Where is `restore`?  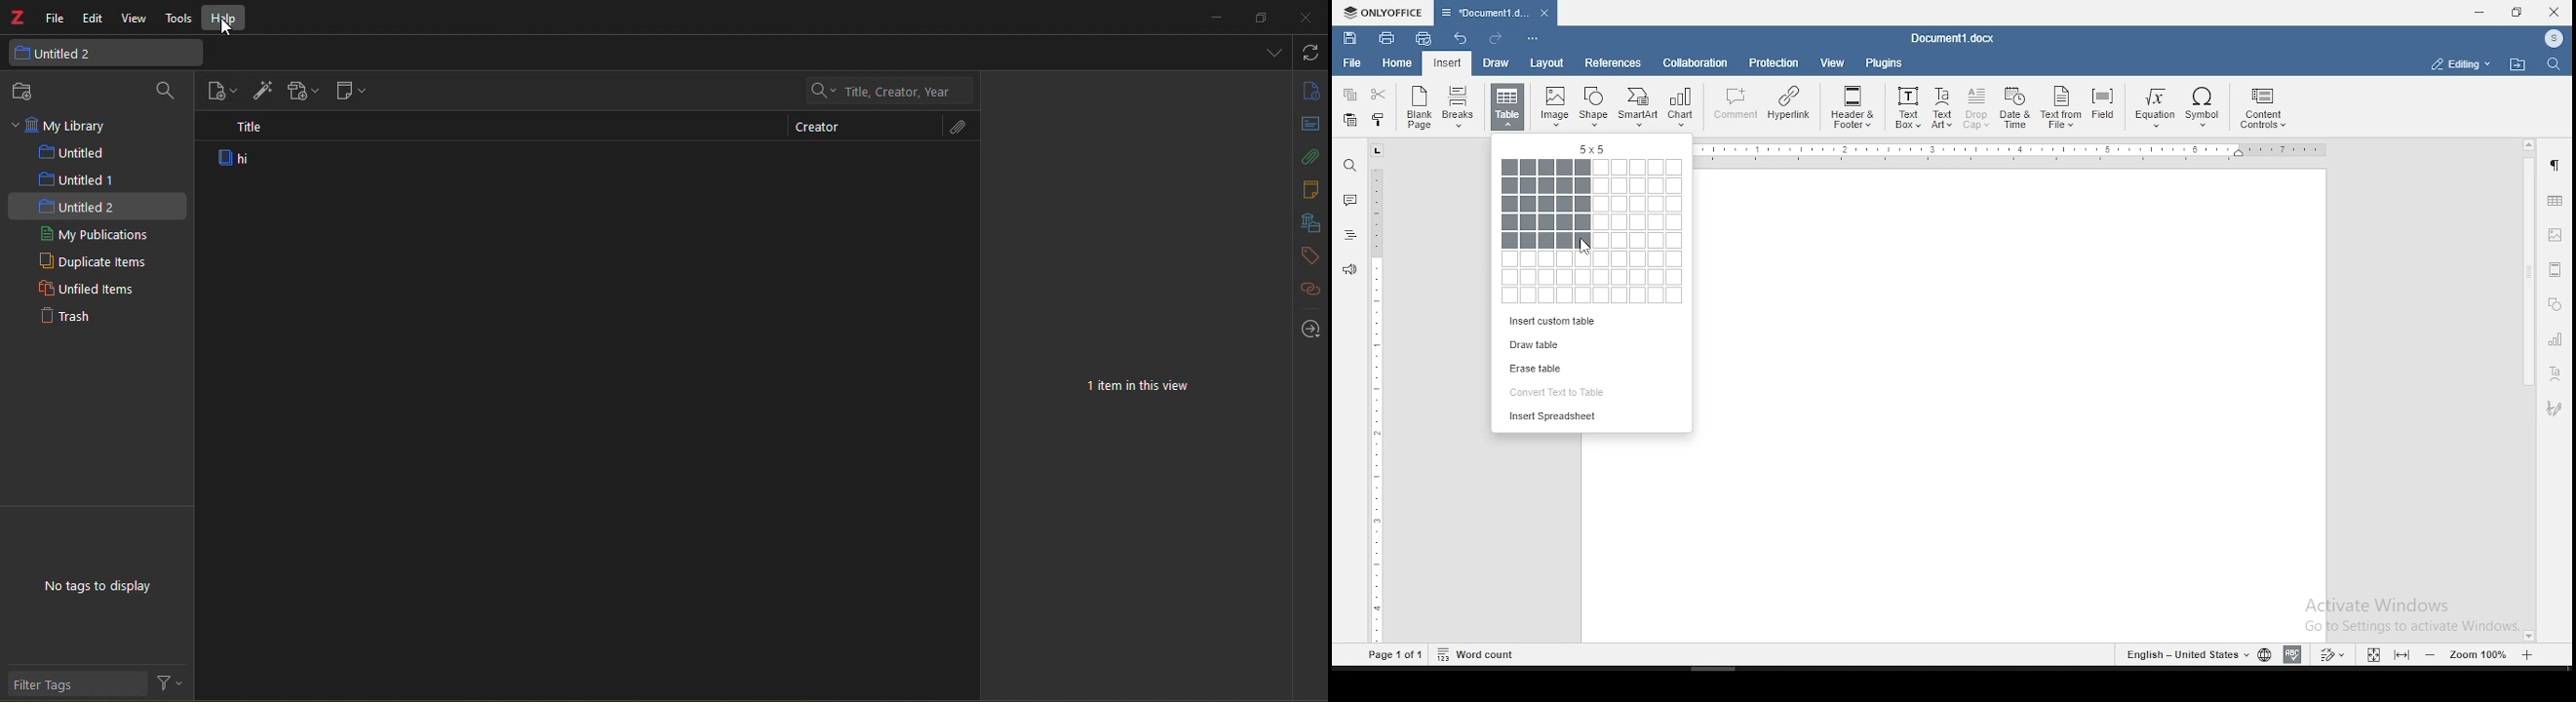 restore is located at coordinates (2517, 13).